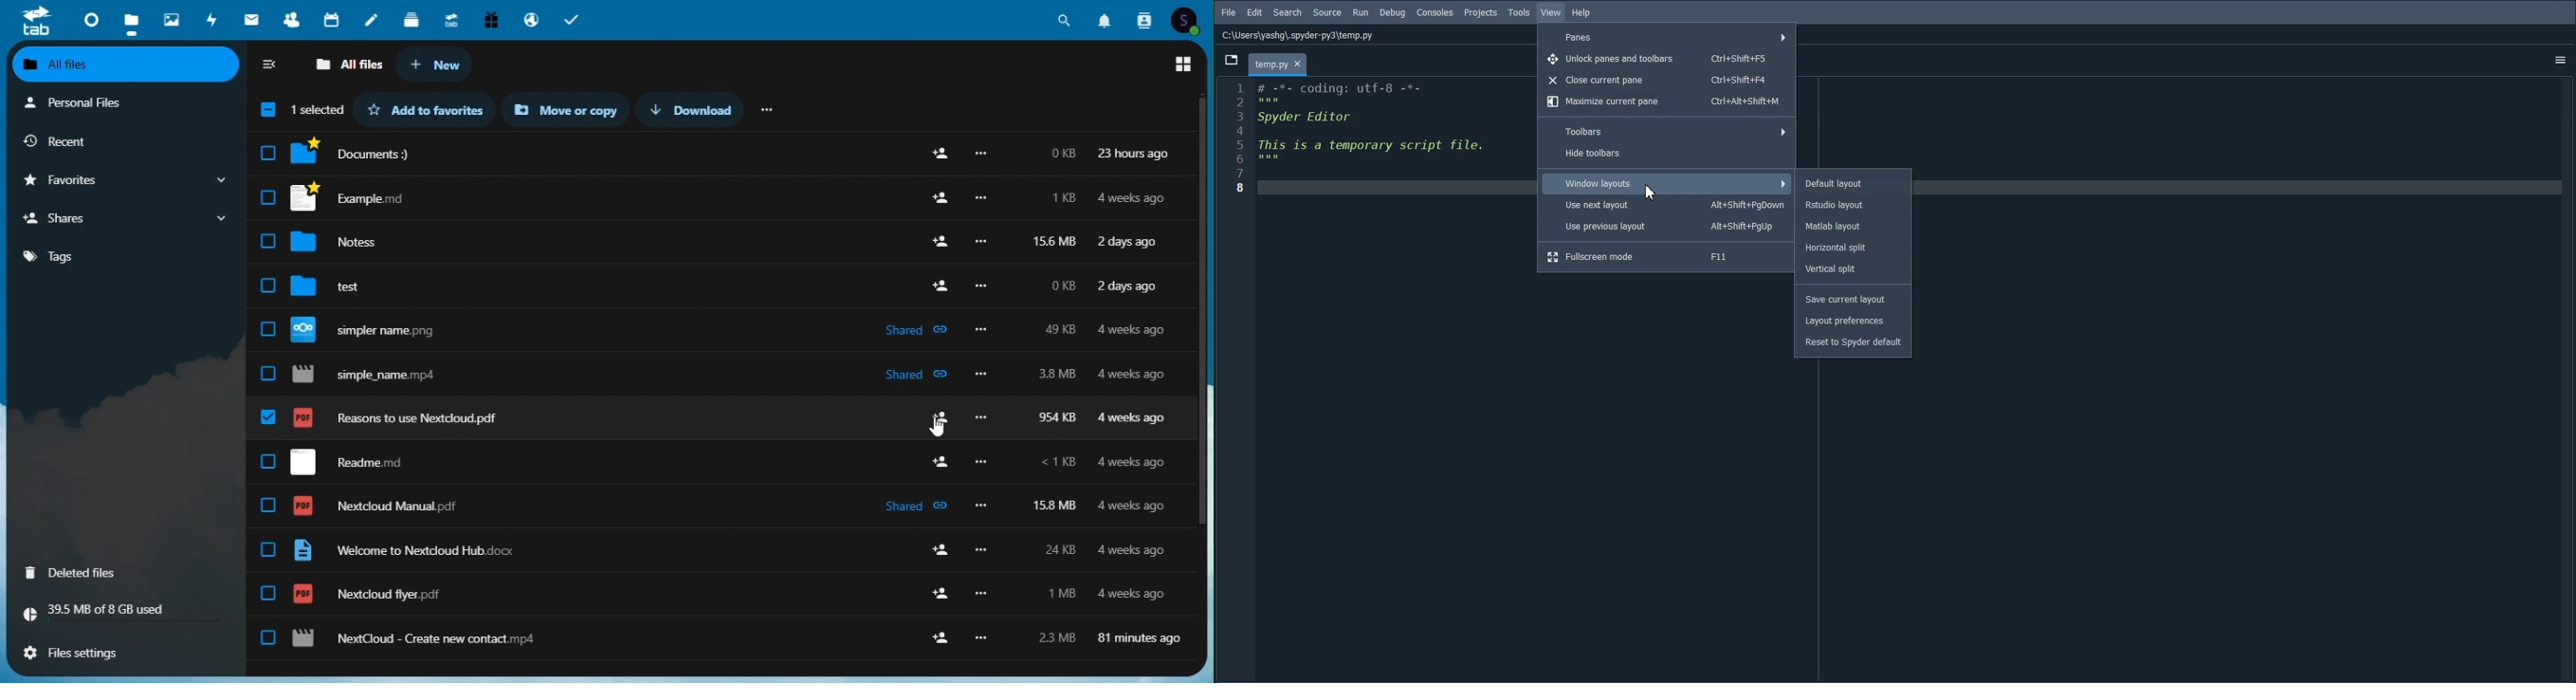 This screenshot has width=2576, height=700. Describe the element at coordinates (268, 240) in the screenshot. I see `checkbox` at that location.